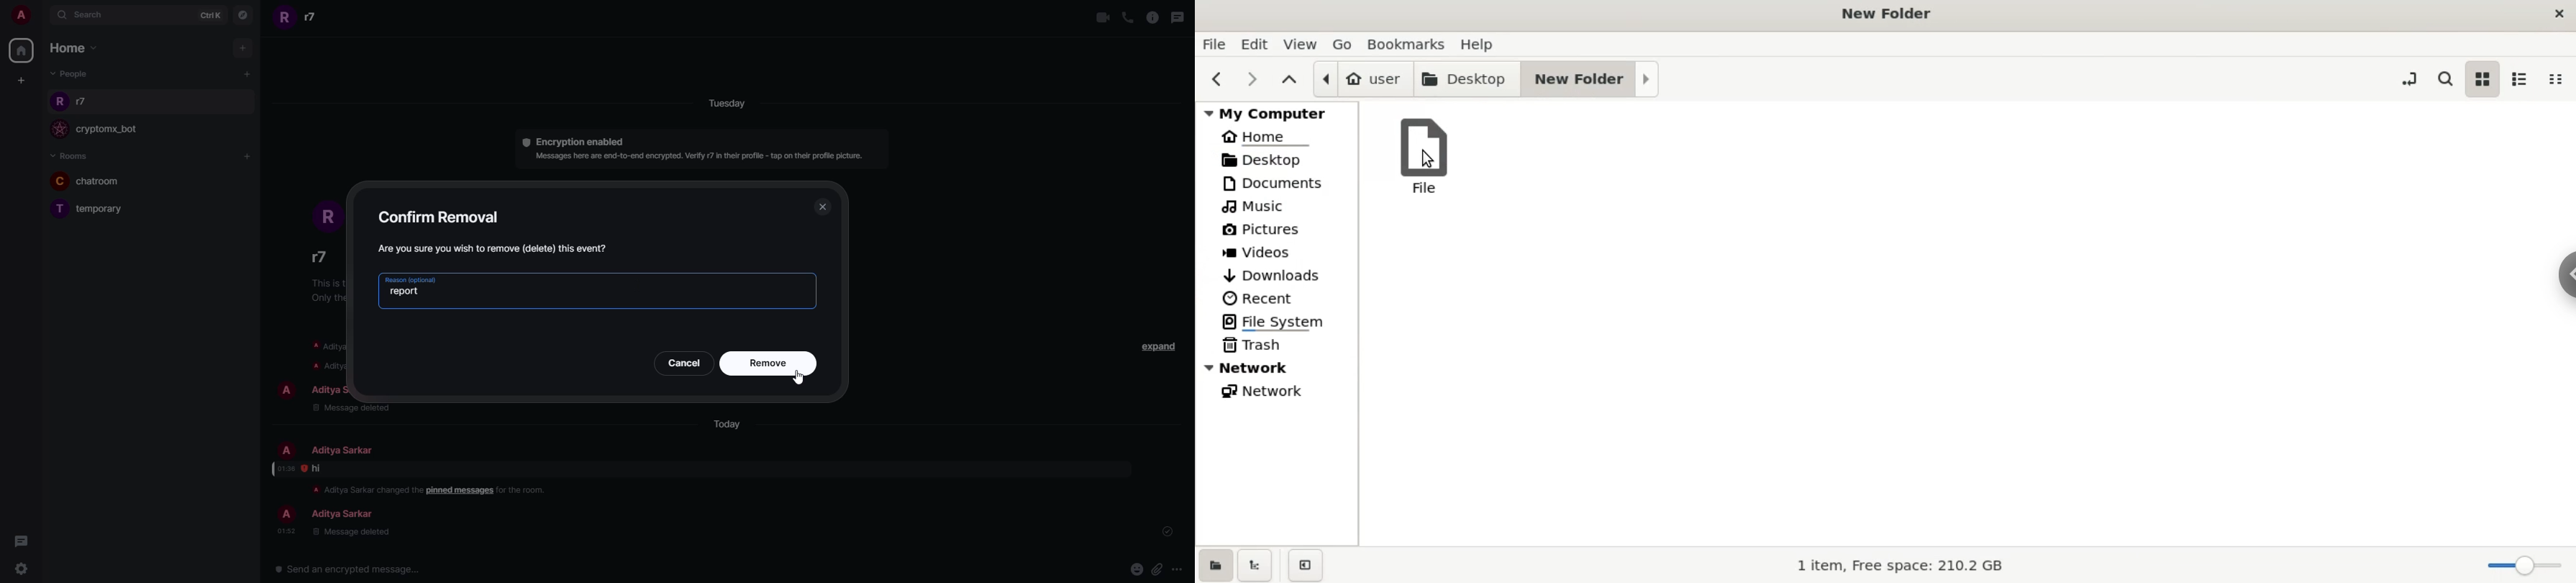  Describe the element at coordinates (324, 214) in the screenshot. I see `profile` at that location.